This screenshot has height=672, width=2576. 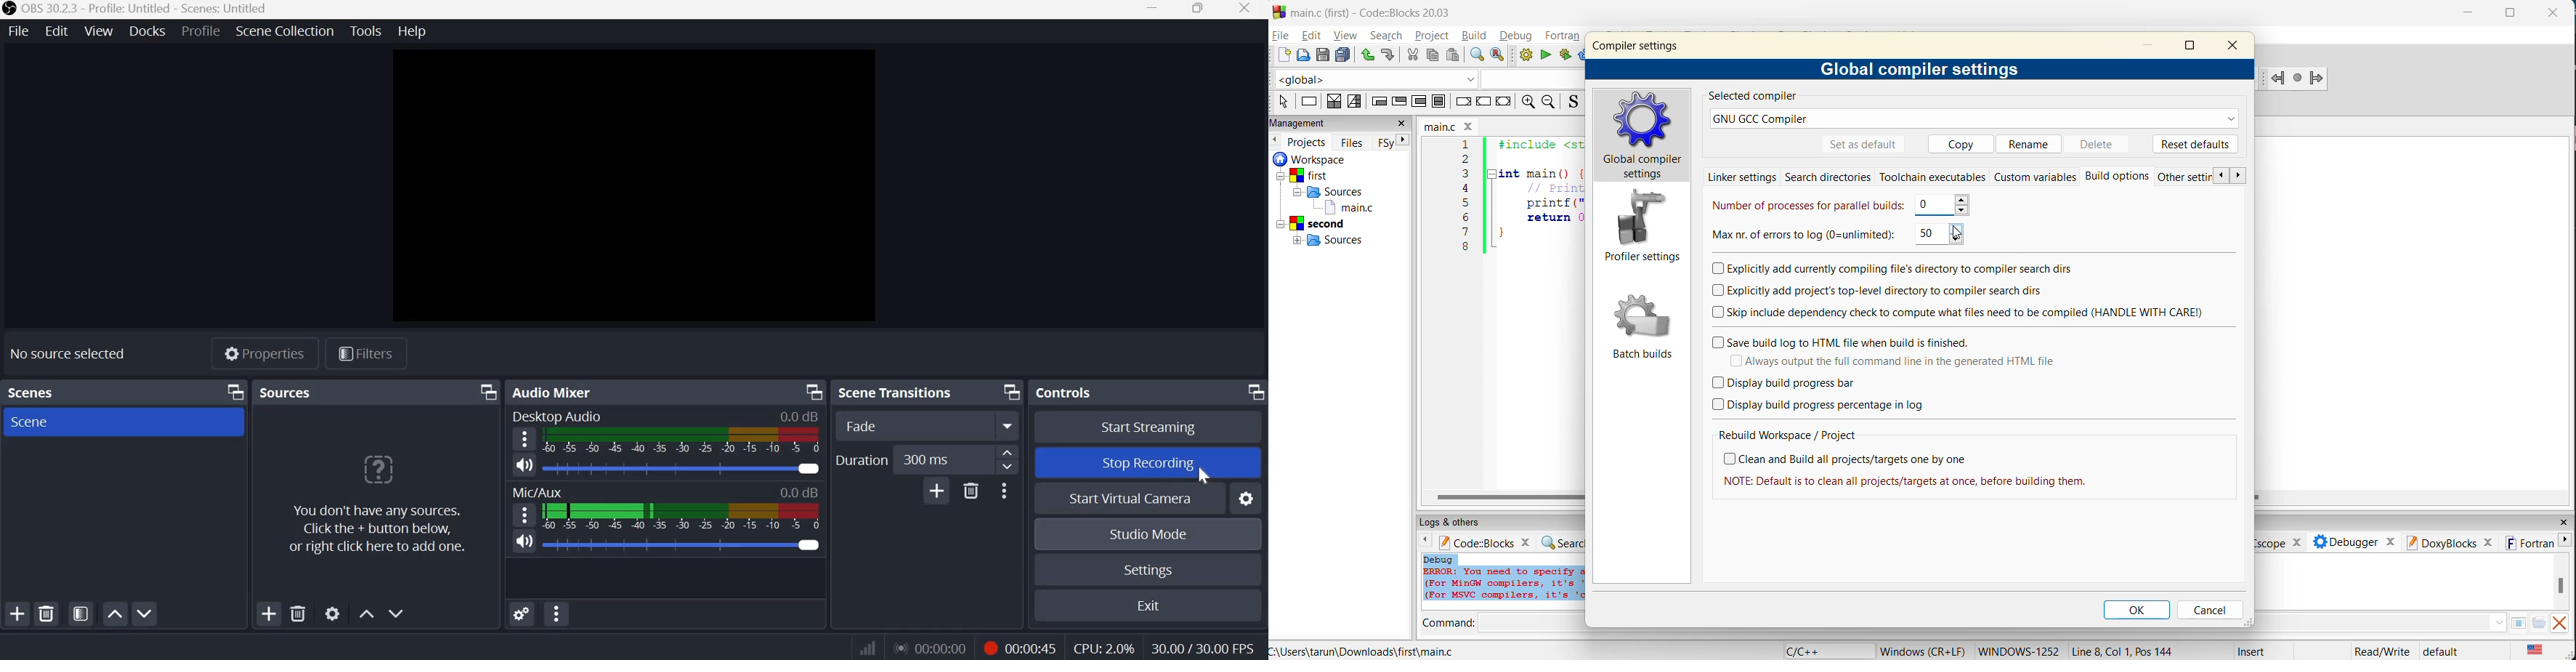 I want to click on ok, so click(x=2137, y=609).